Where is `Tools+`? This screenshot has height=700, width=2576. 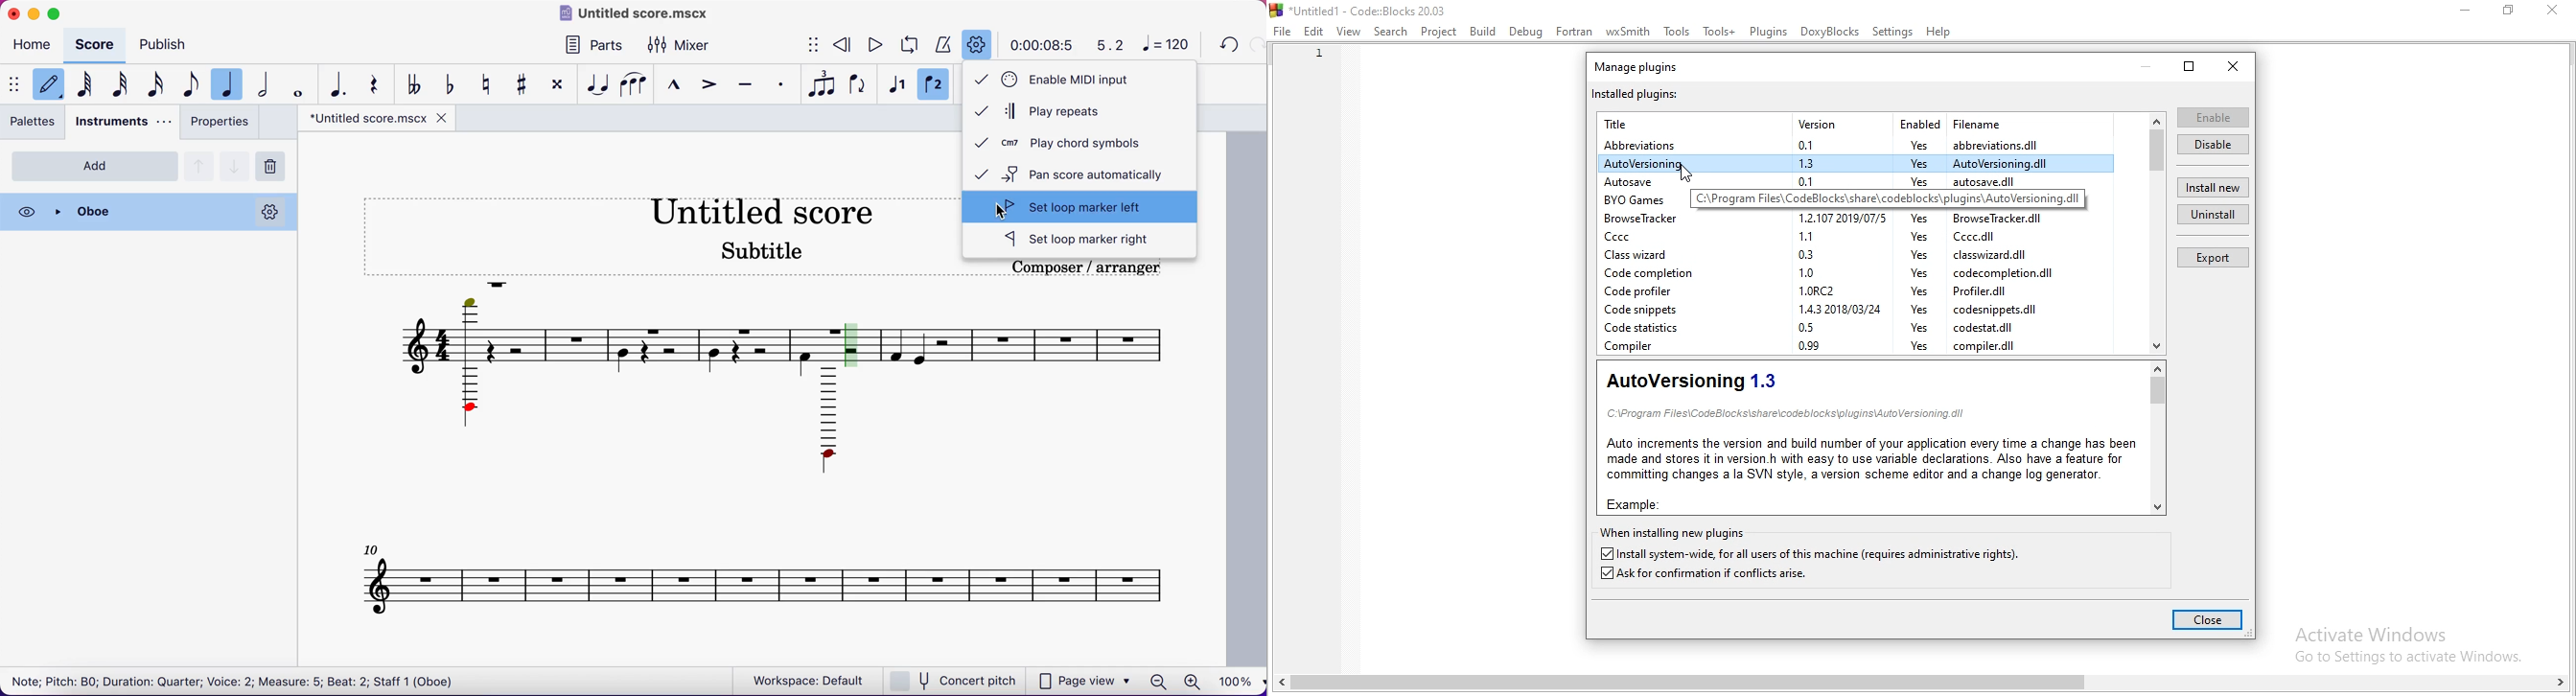 Tools+ is located at coordinates (1719, 30).